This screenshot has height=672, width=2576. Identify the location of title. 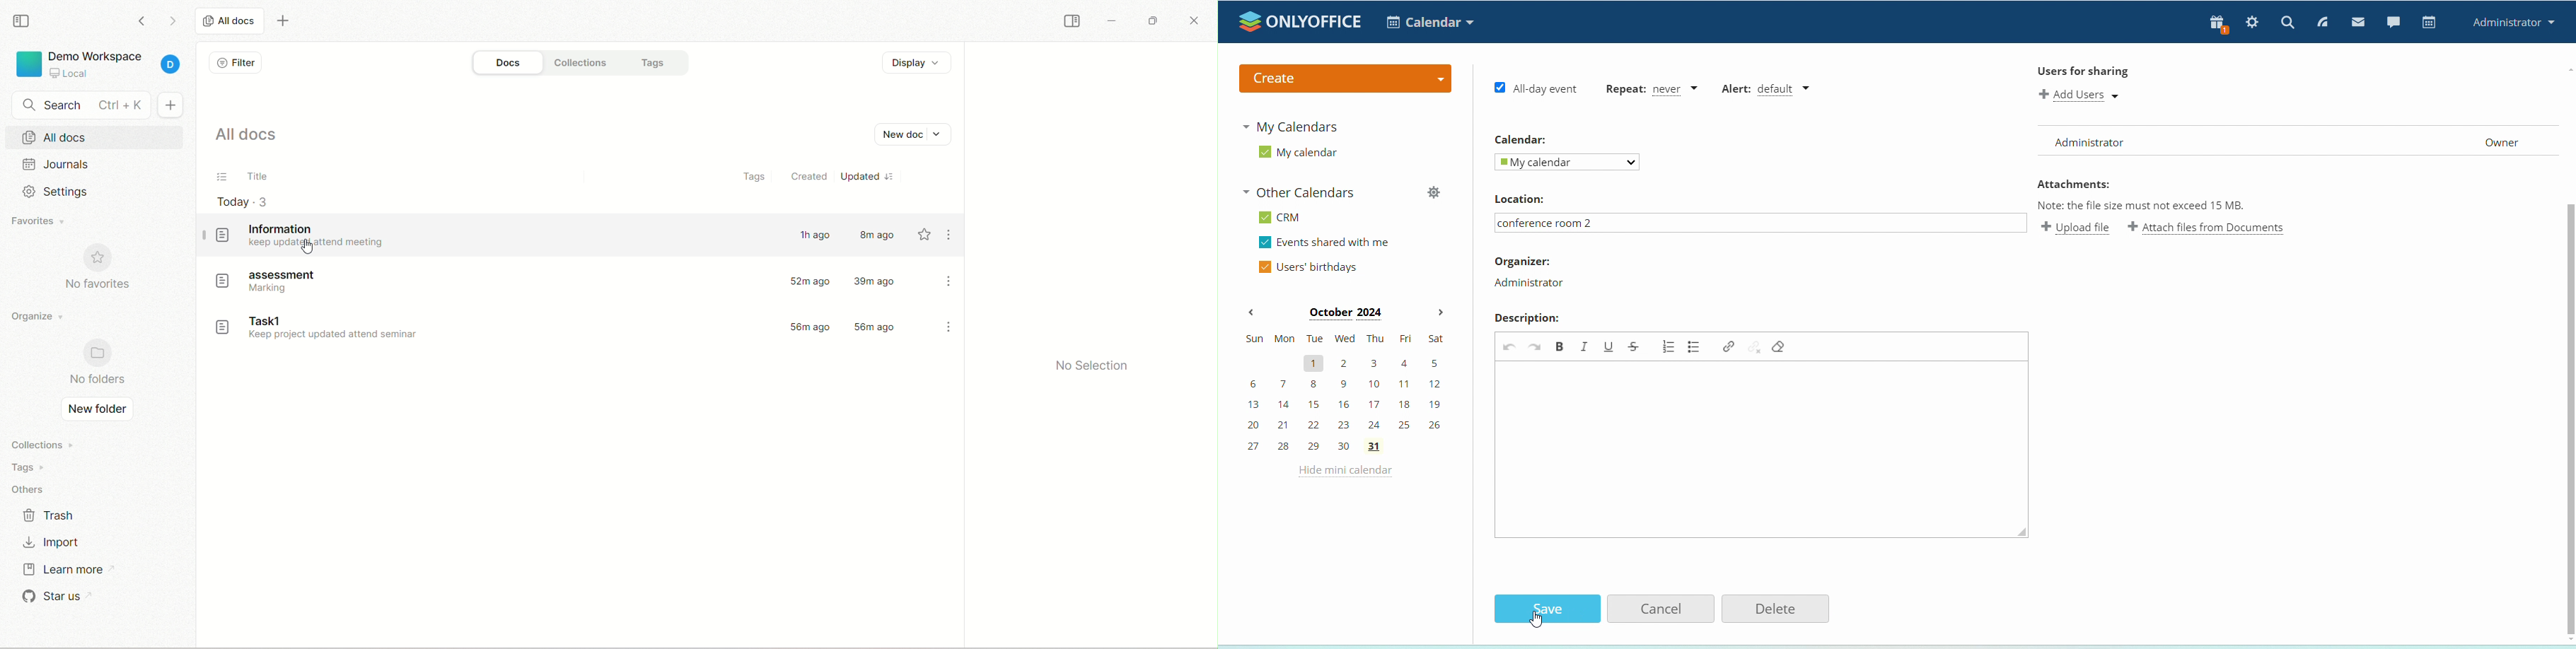
(243, 177).